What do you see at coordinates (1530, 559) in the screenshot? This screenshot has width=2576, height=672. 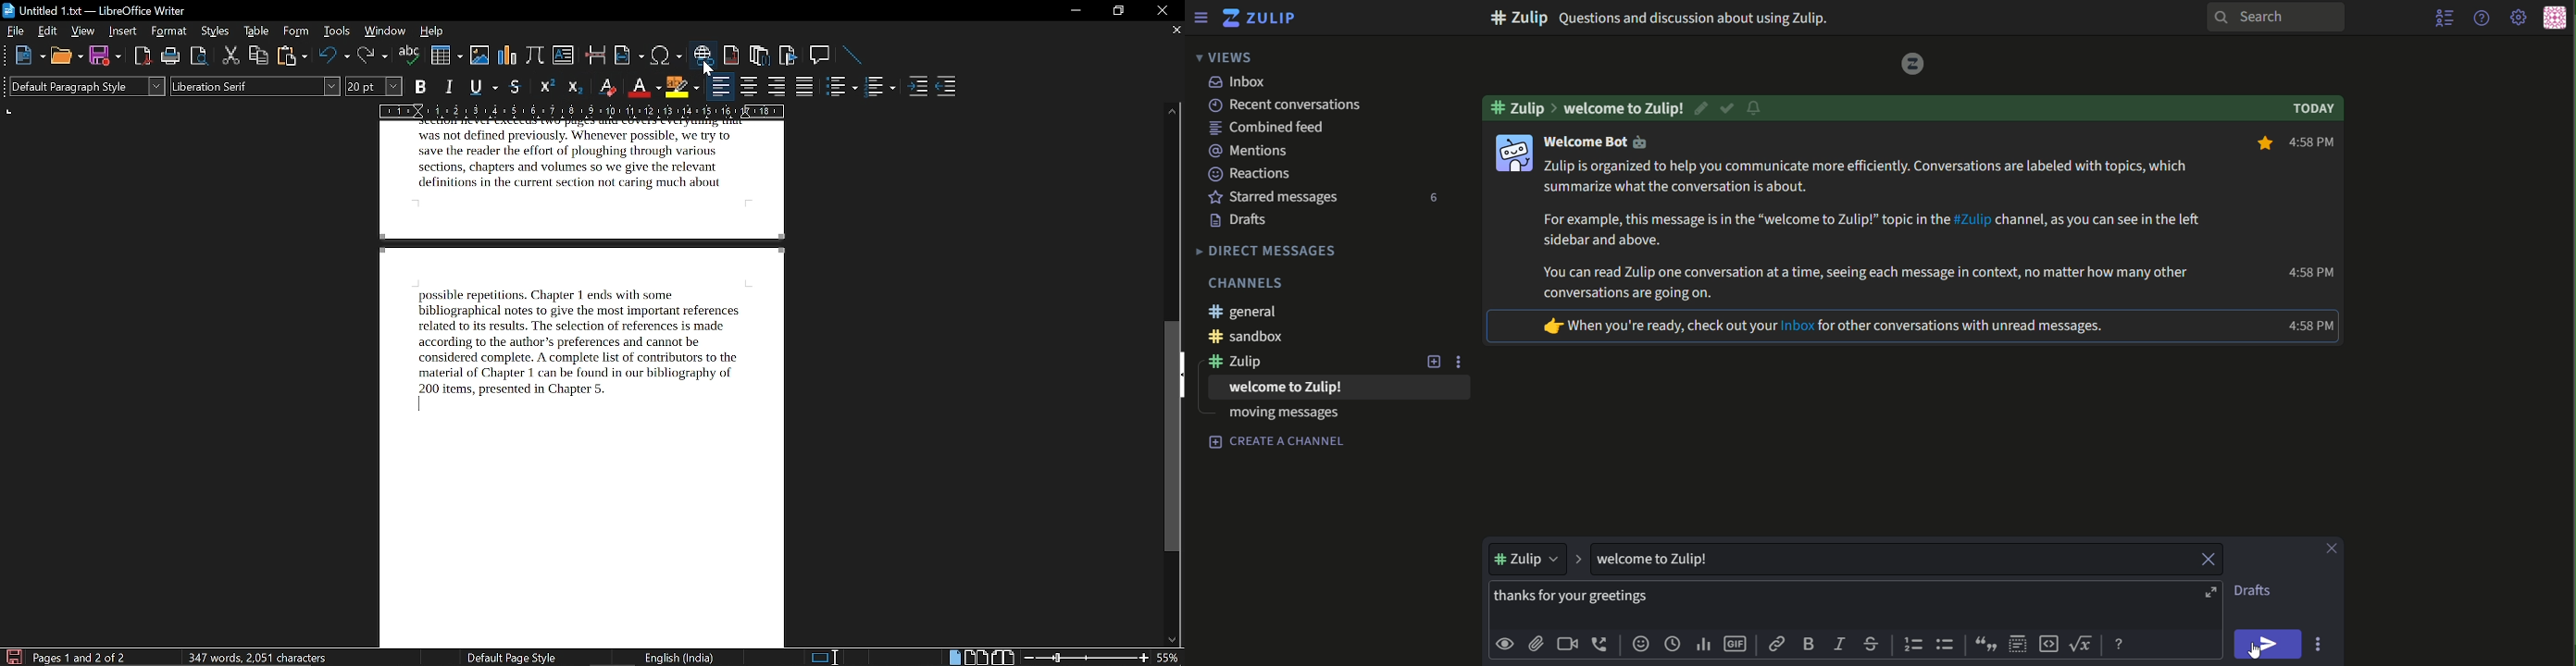 I see `dropdown` at bounding box center [1530, 559].